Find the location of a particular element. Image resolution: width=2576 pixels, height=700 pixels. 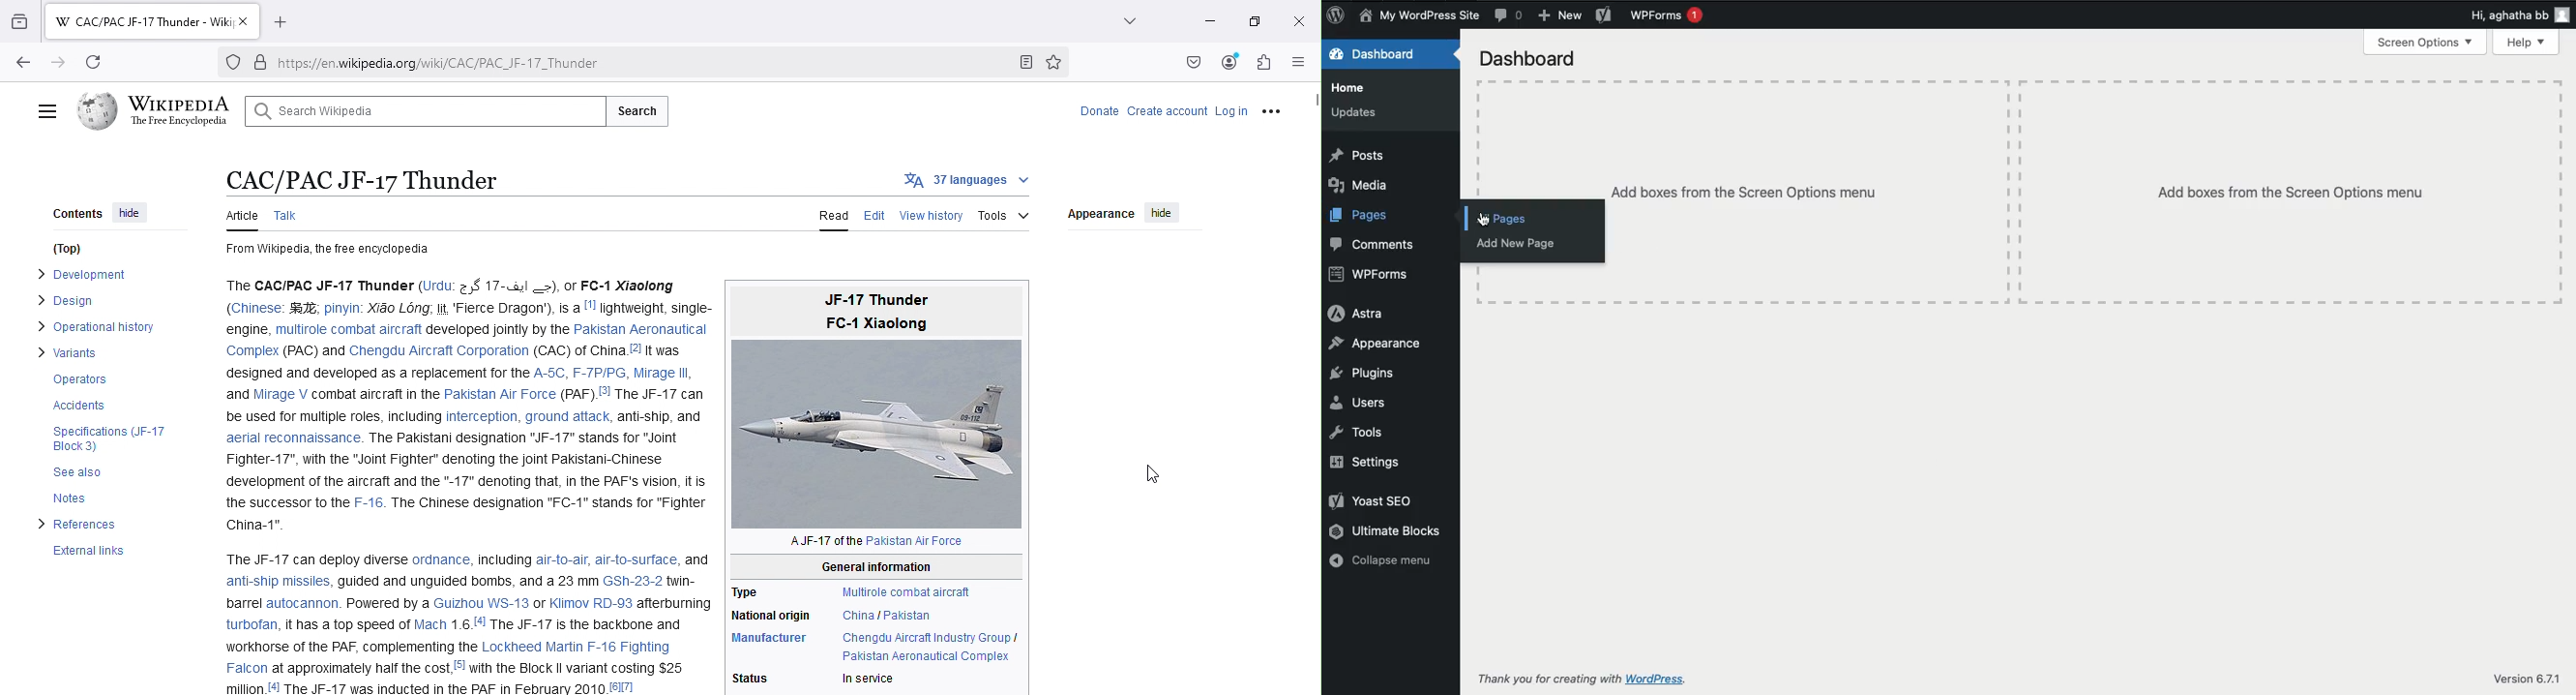

‘Contents is located at coordinates (68, 214).